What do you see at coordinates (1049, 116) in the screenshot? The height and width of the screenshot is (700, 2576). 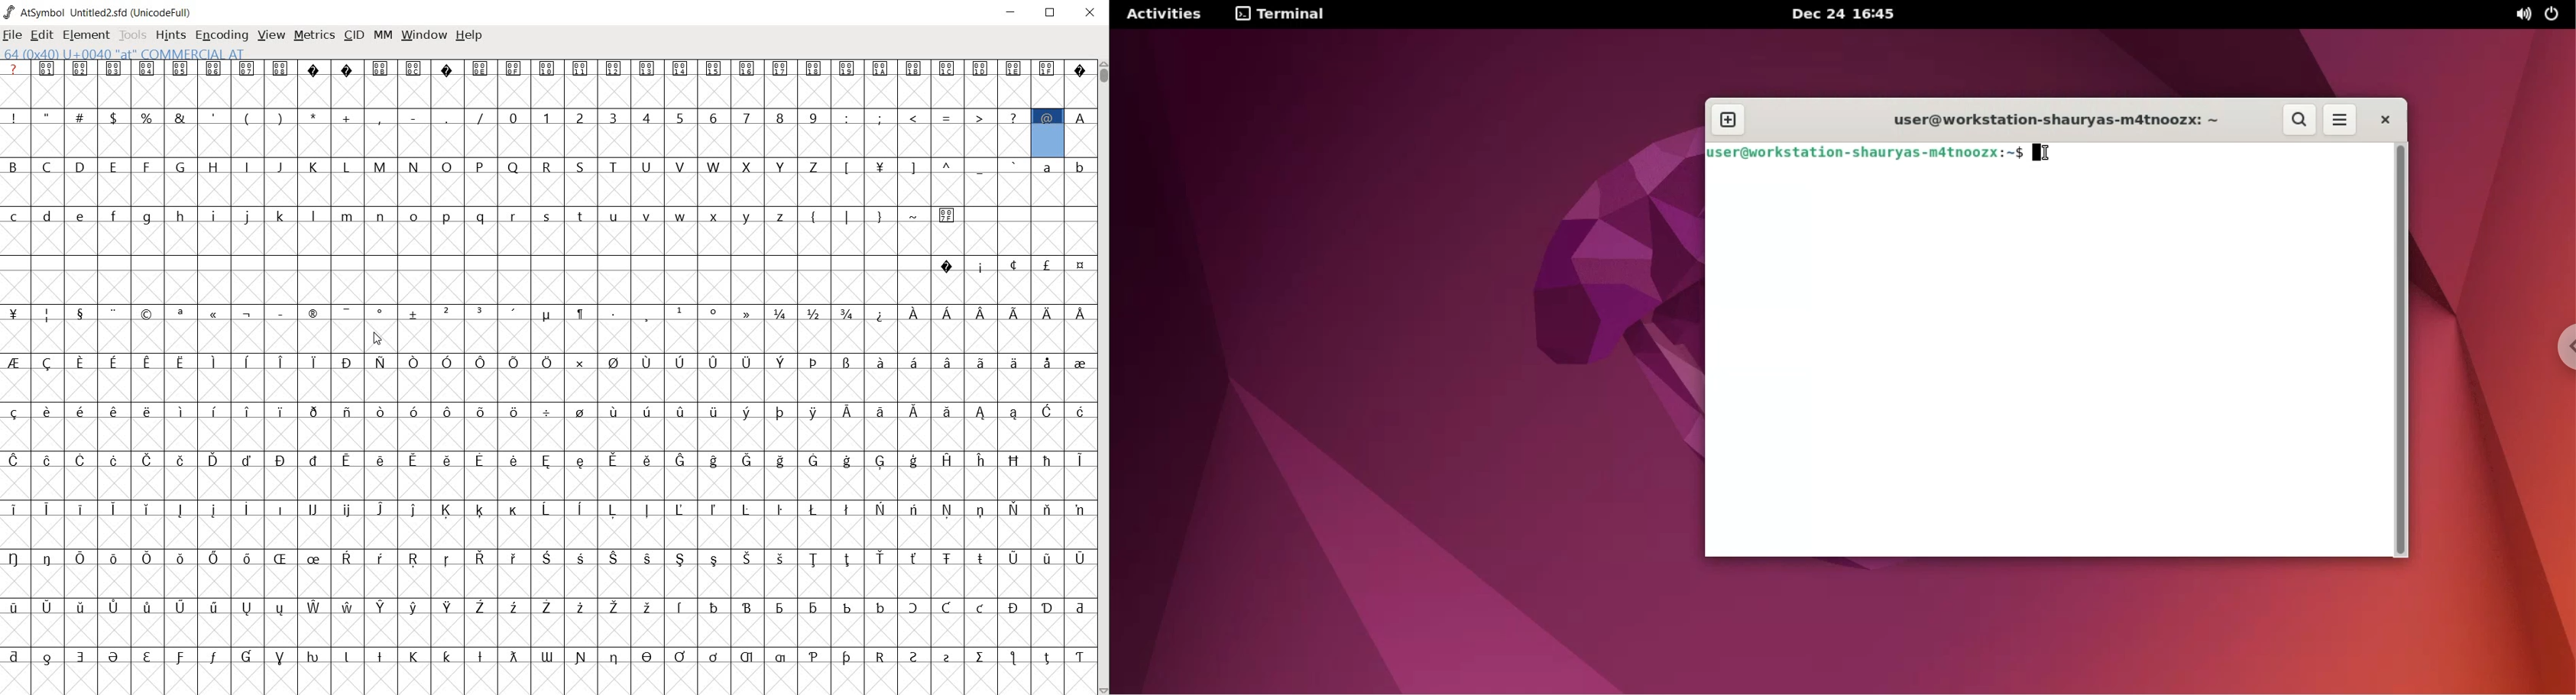 I see `@` at bounding box center [1049, 116].